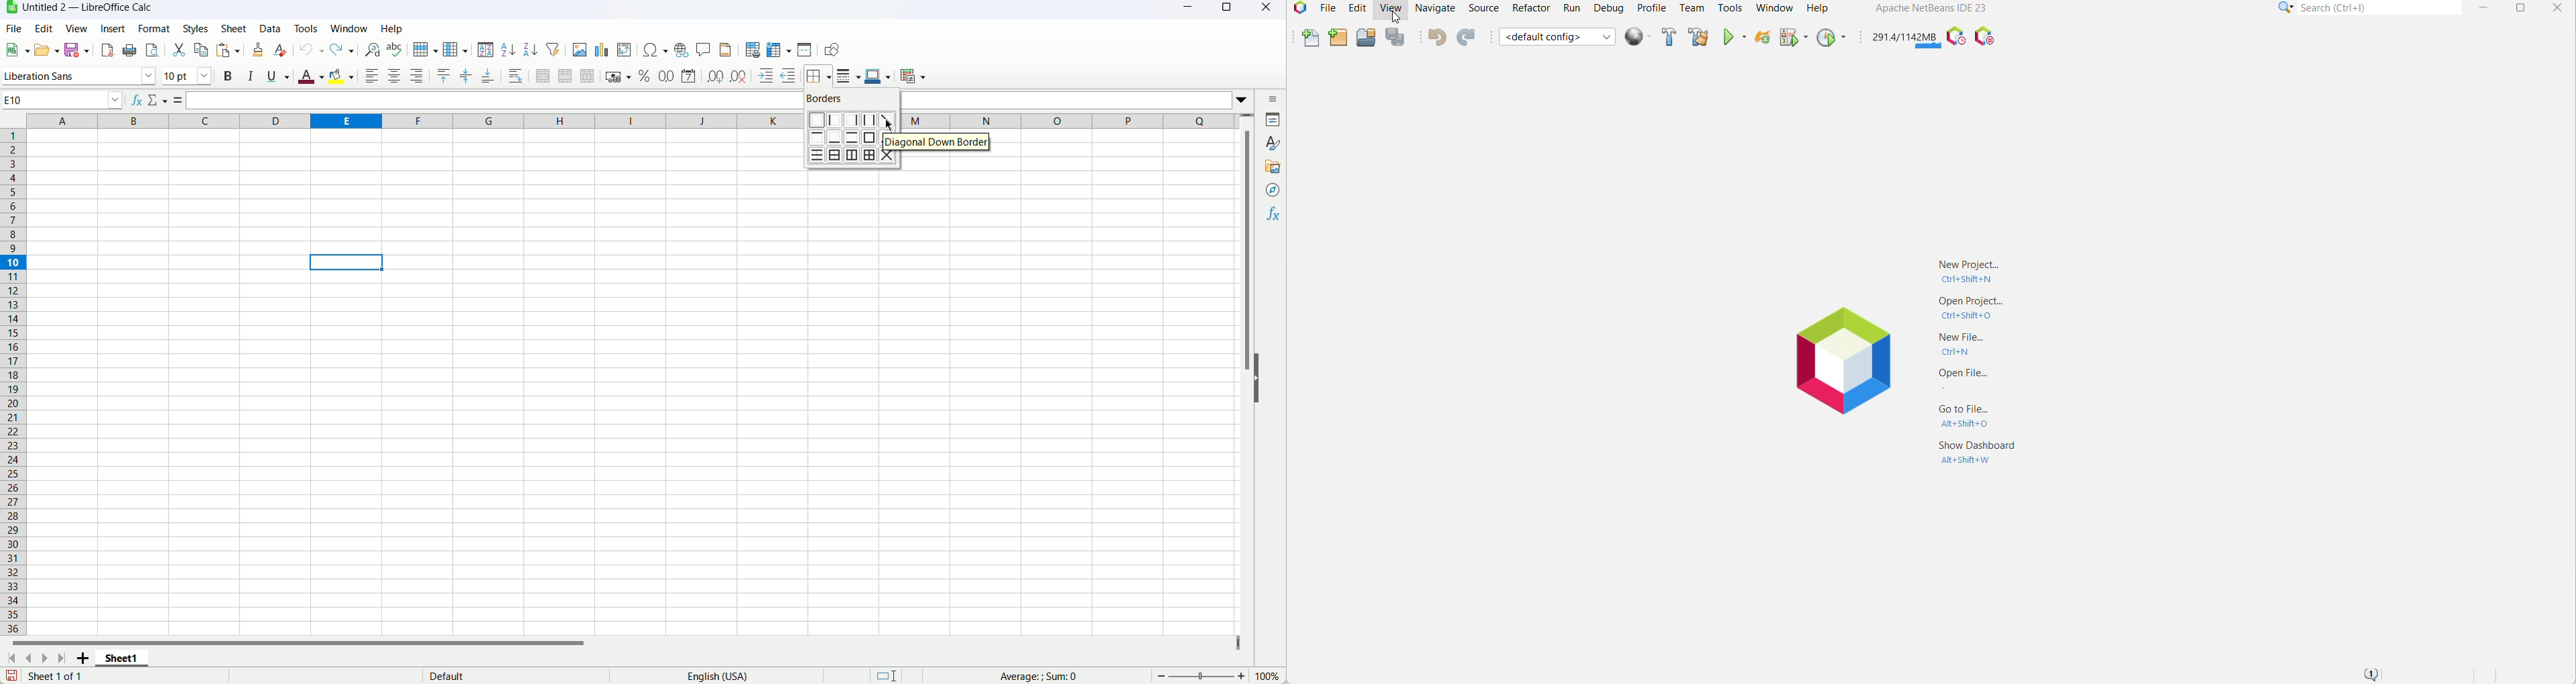  I want to click on Toggle print preview, so click(152, 50).